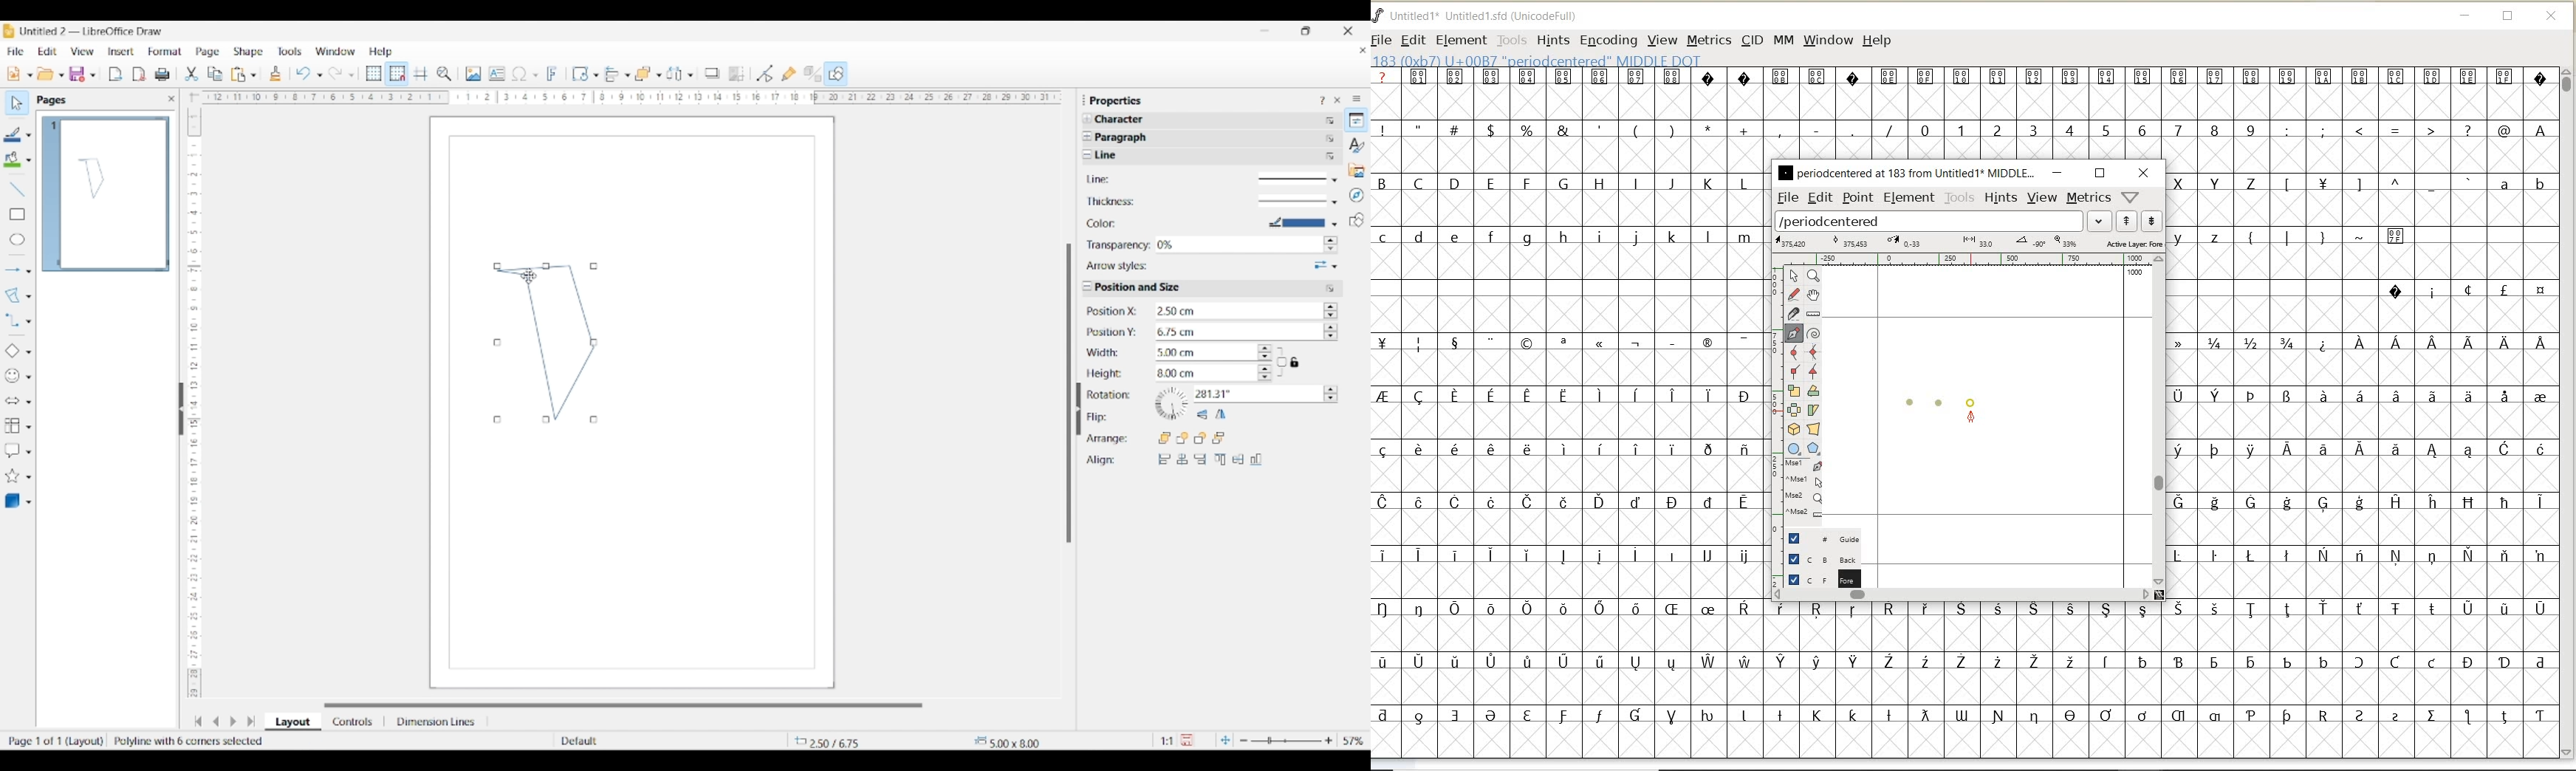  What do you see at coordinates (1281, 362) in the screenshot?
I see `Lock width to height ratio` at bounding box center [1281, 362].